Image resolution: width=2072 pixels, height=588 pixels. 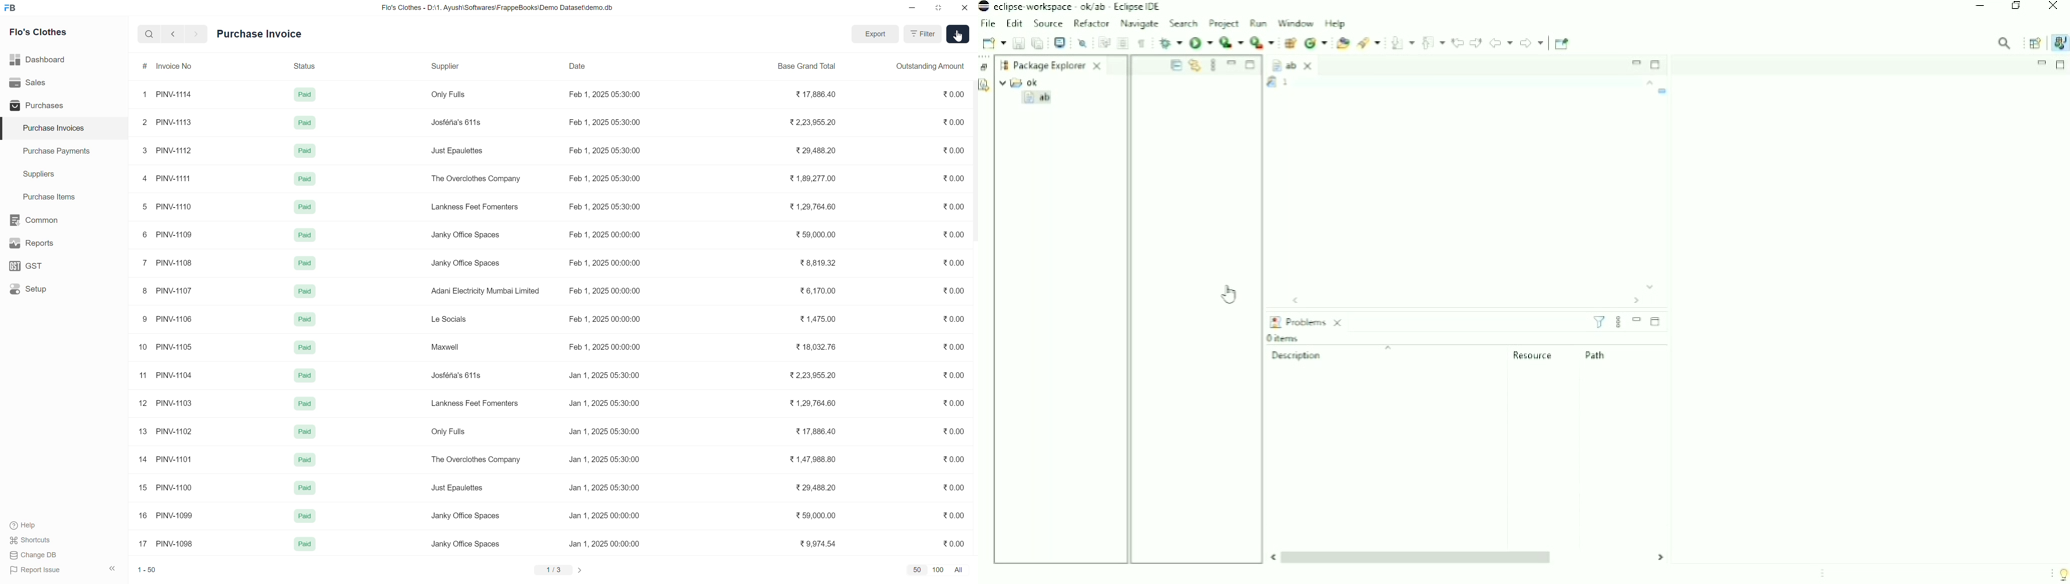 I want to click on 0.00, so click(x=953, y=431).